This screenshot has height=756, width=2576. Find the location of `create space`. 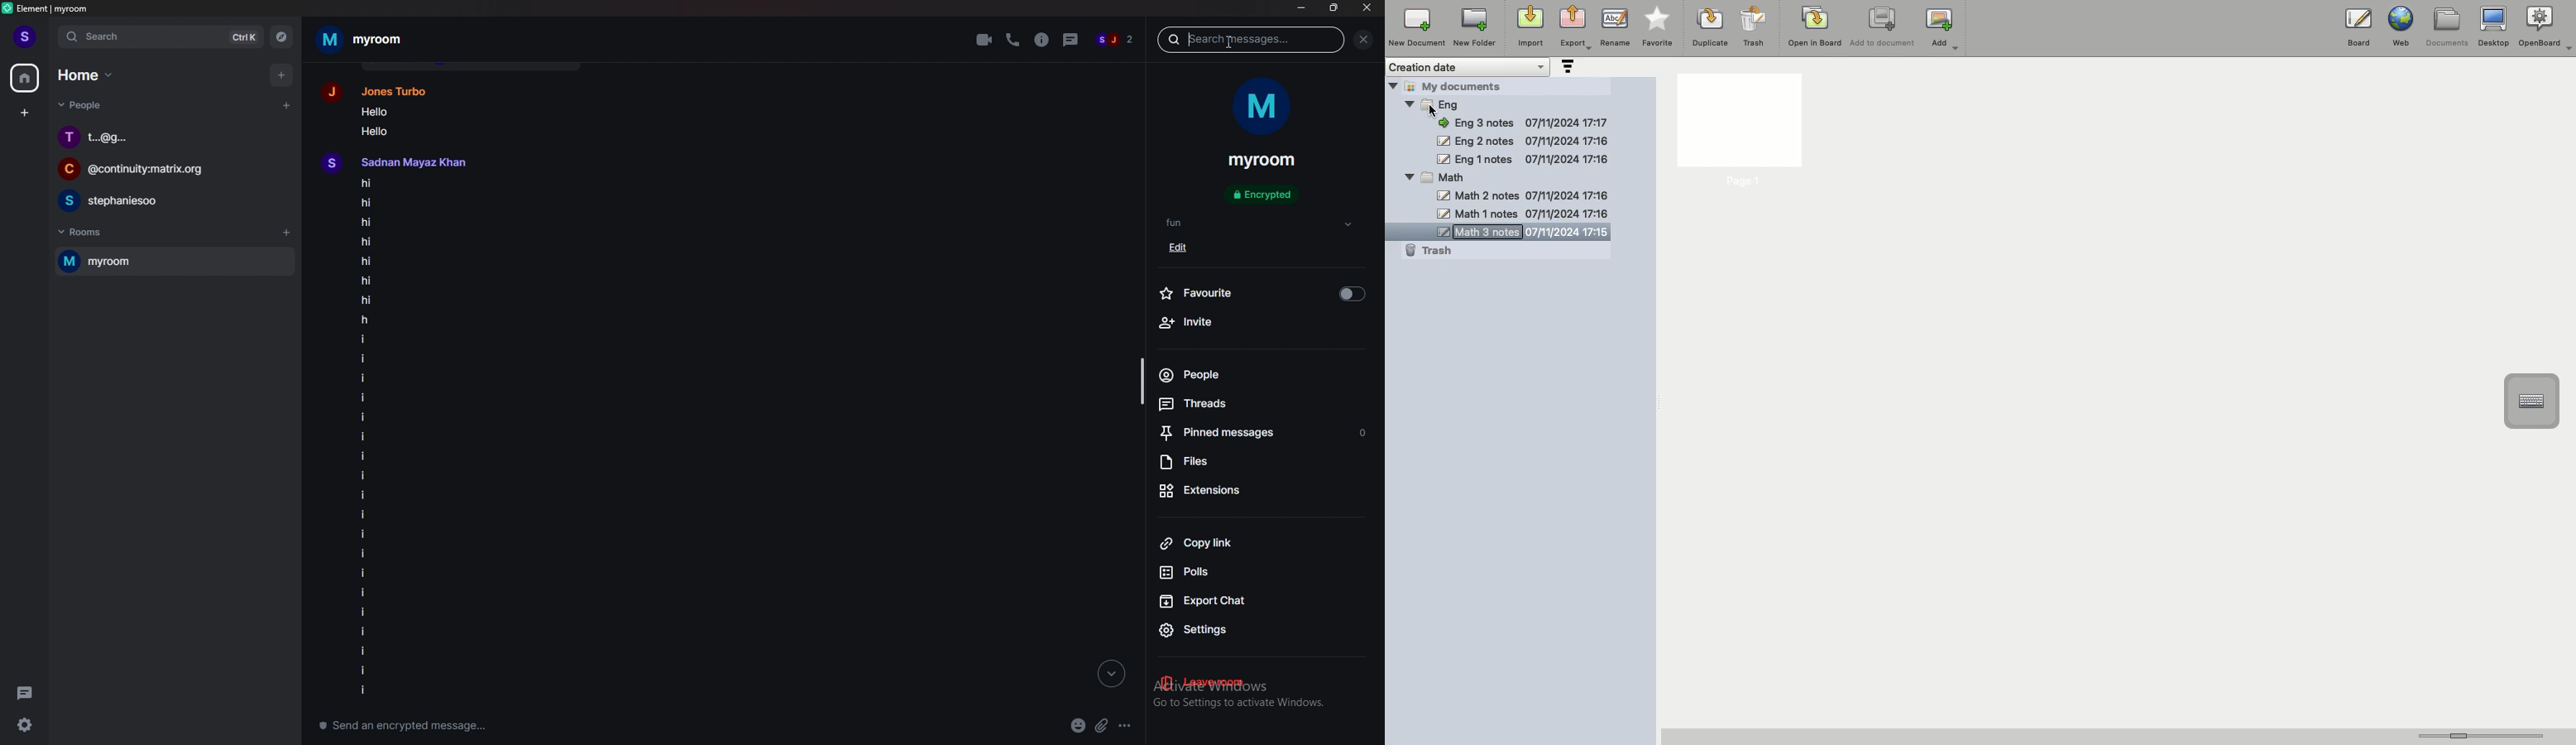

create space is located at coordinates (25, 114).